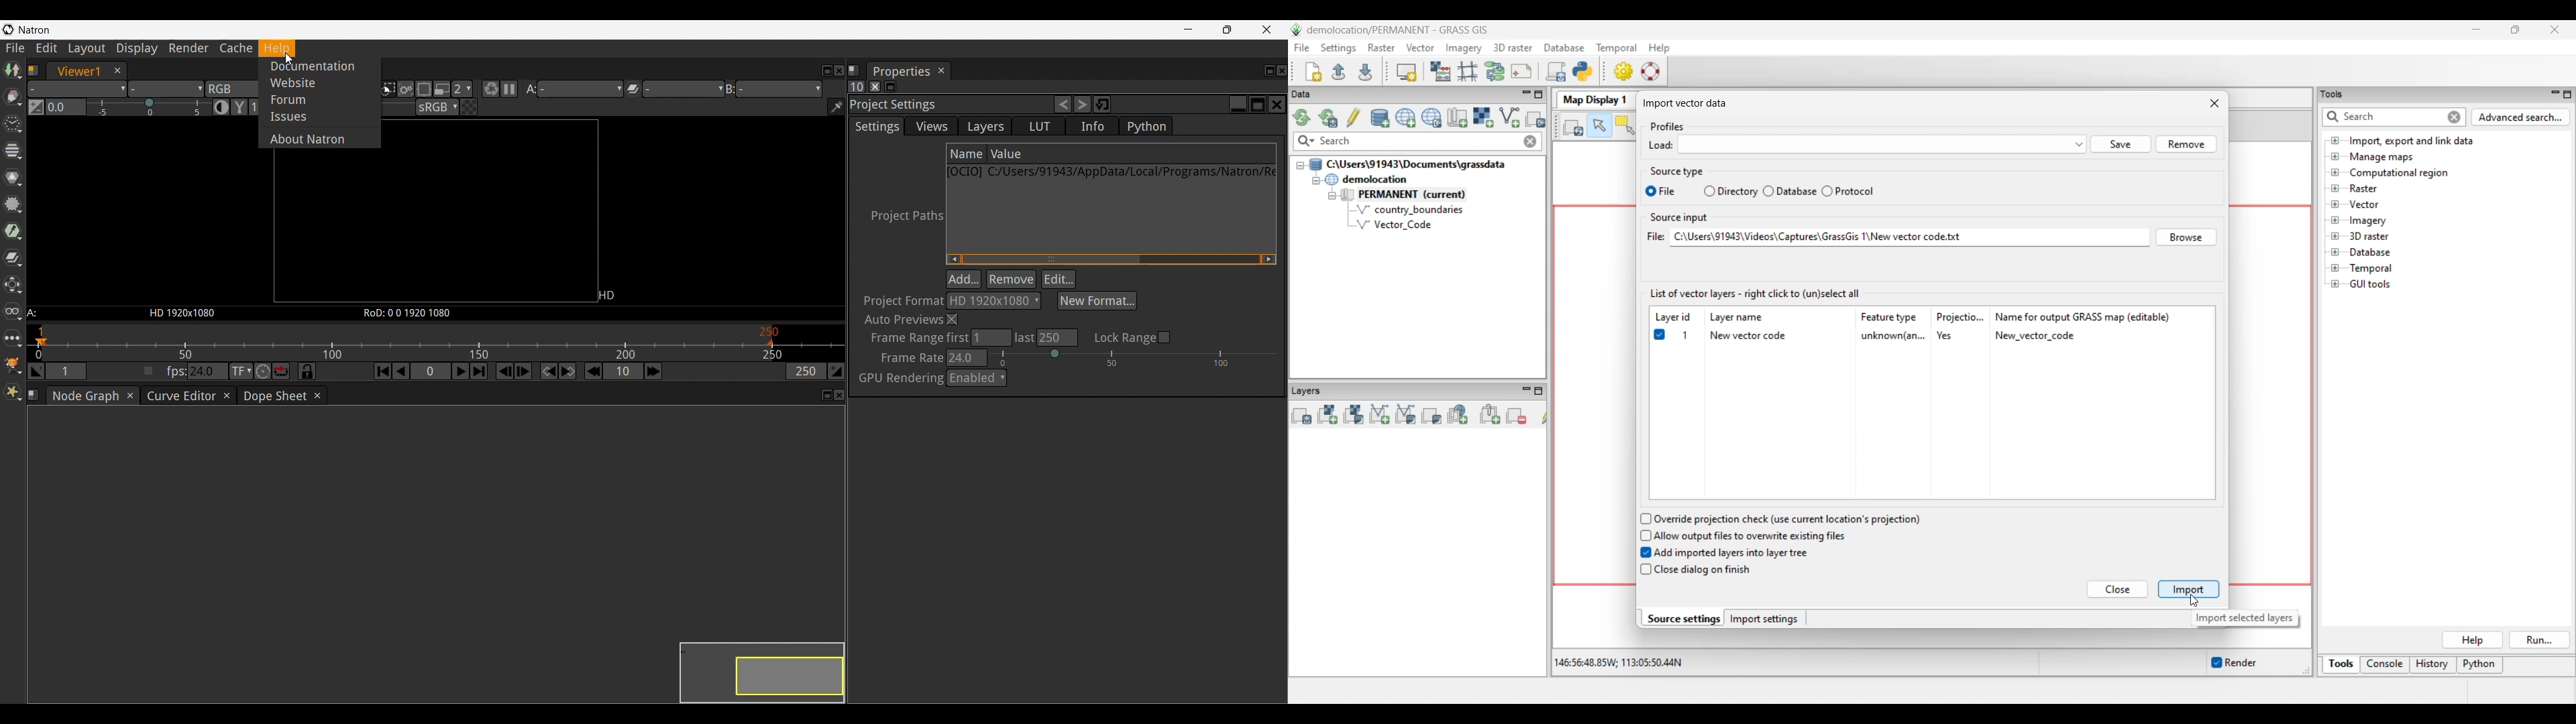 Image resolution: width=2576 pixels, height=728 pixels. Describe the element at coordinates (1132, 358) in the screenshot. I see `Frame rate slider` at that location.